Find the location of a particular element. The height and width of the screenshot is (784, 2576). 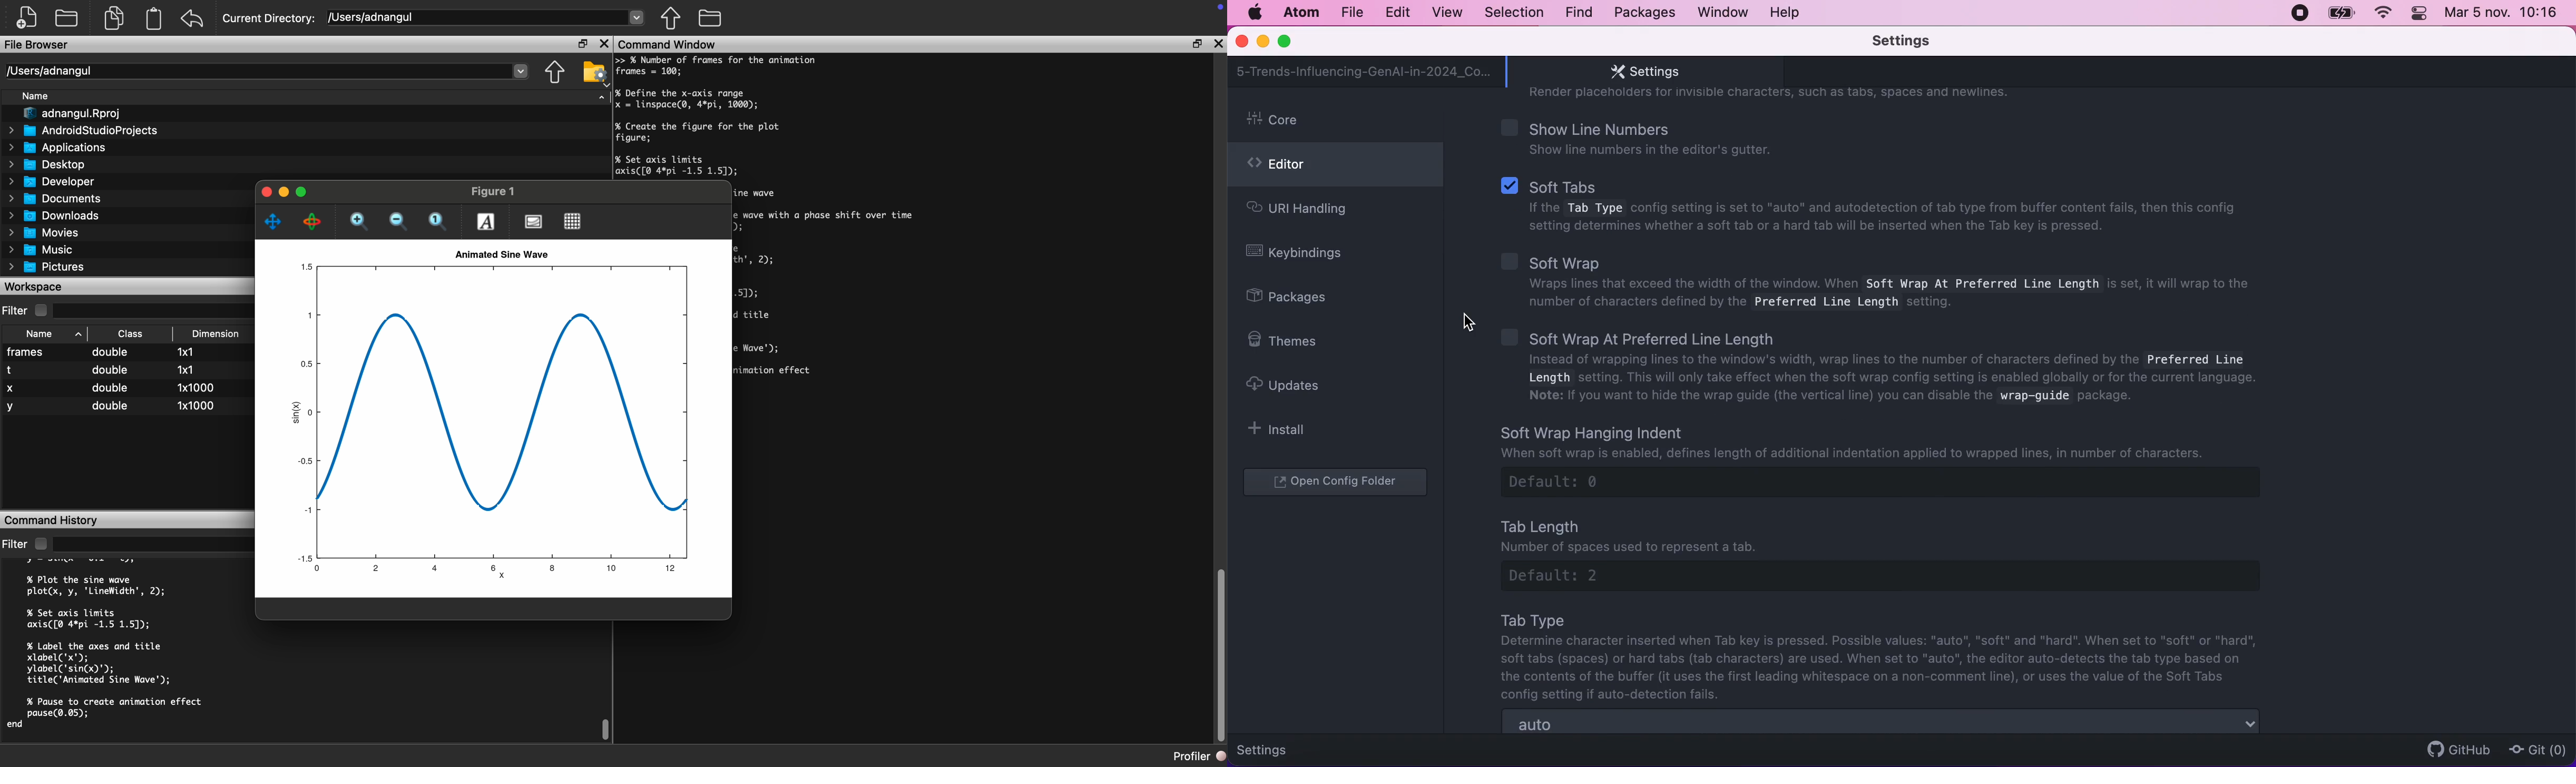

soft wrap at preferred line length is located at coordinates (1891, 369).